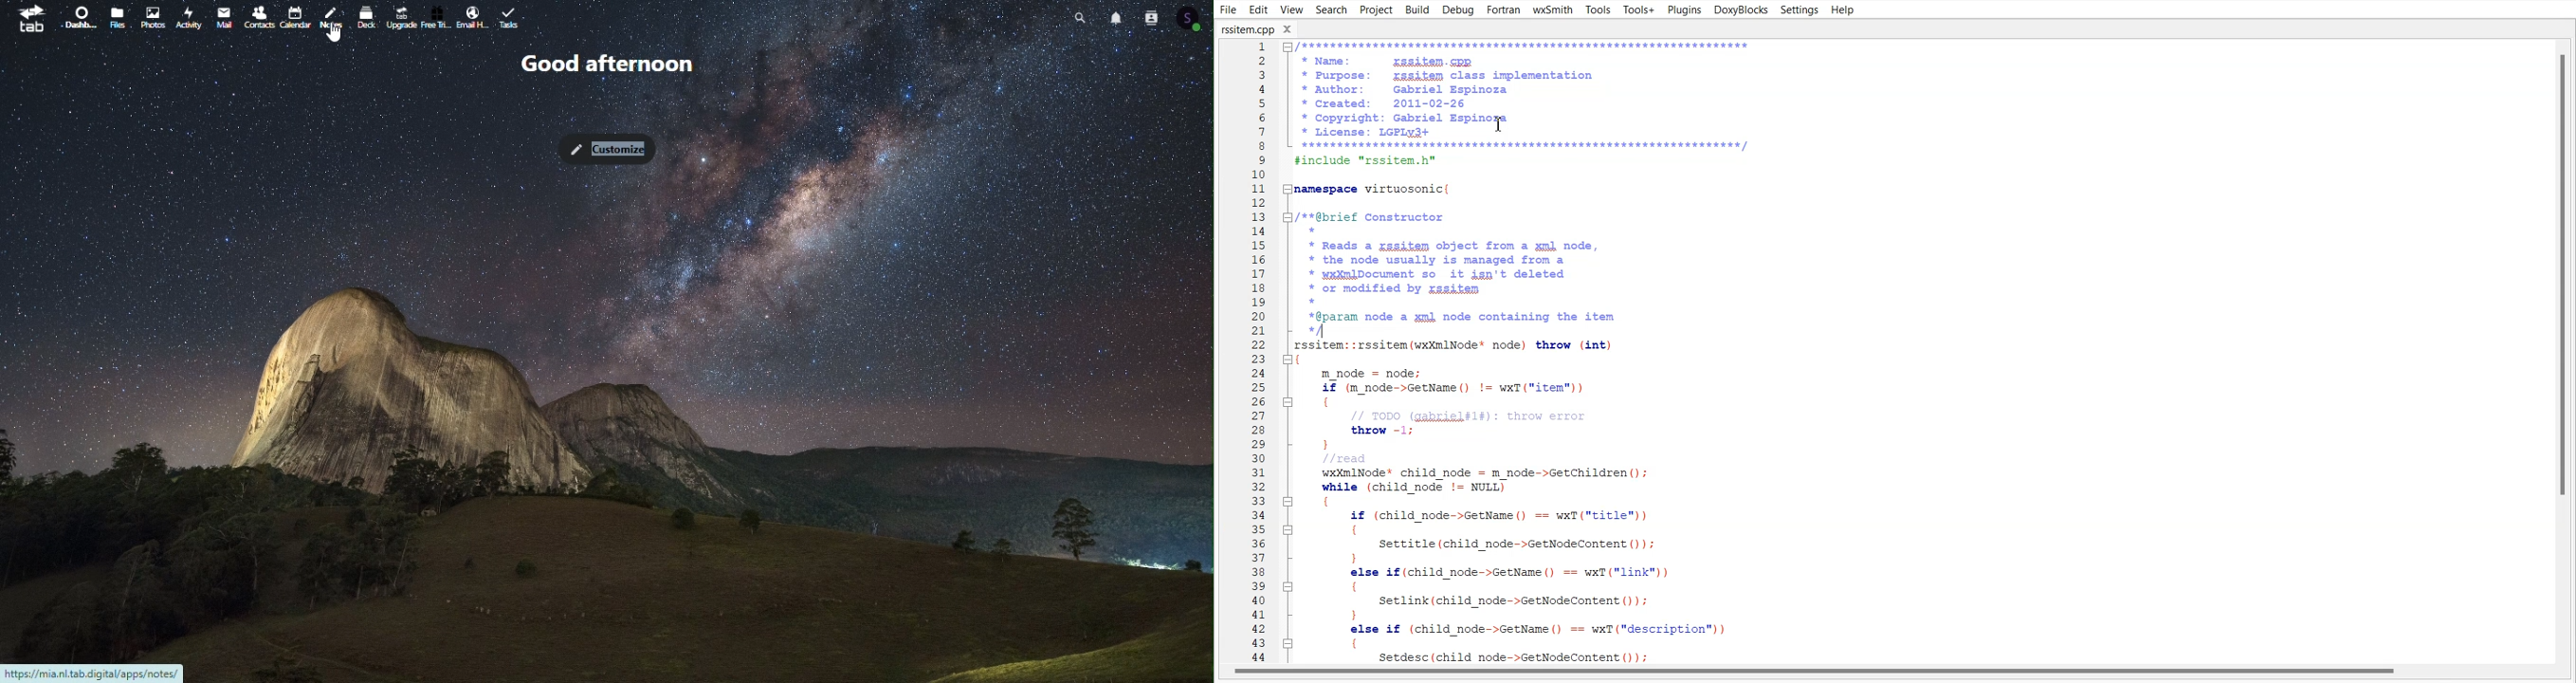  I want to click on Help, so click(1842, 10).